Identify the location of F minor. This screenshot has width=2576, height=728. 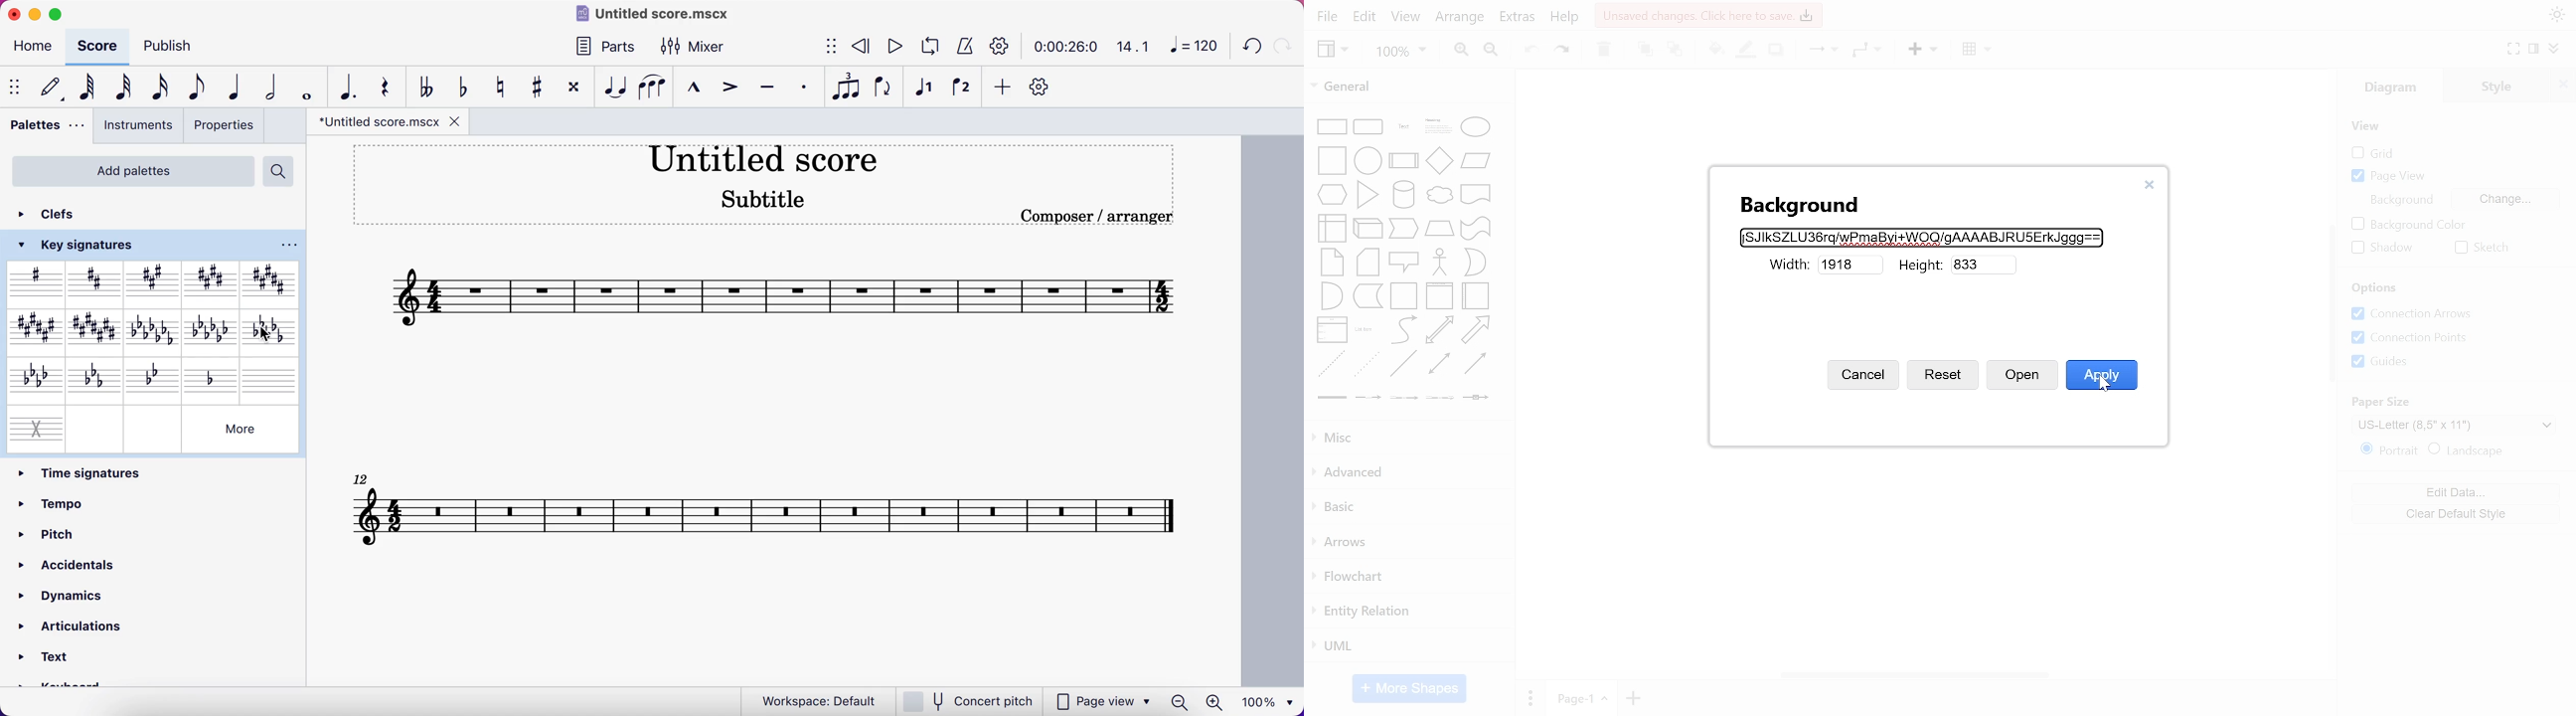
(32, 379).